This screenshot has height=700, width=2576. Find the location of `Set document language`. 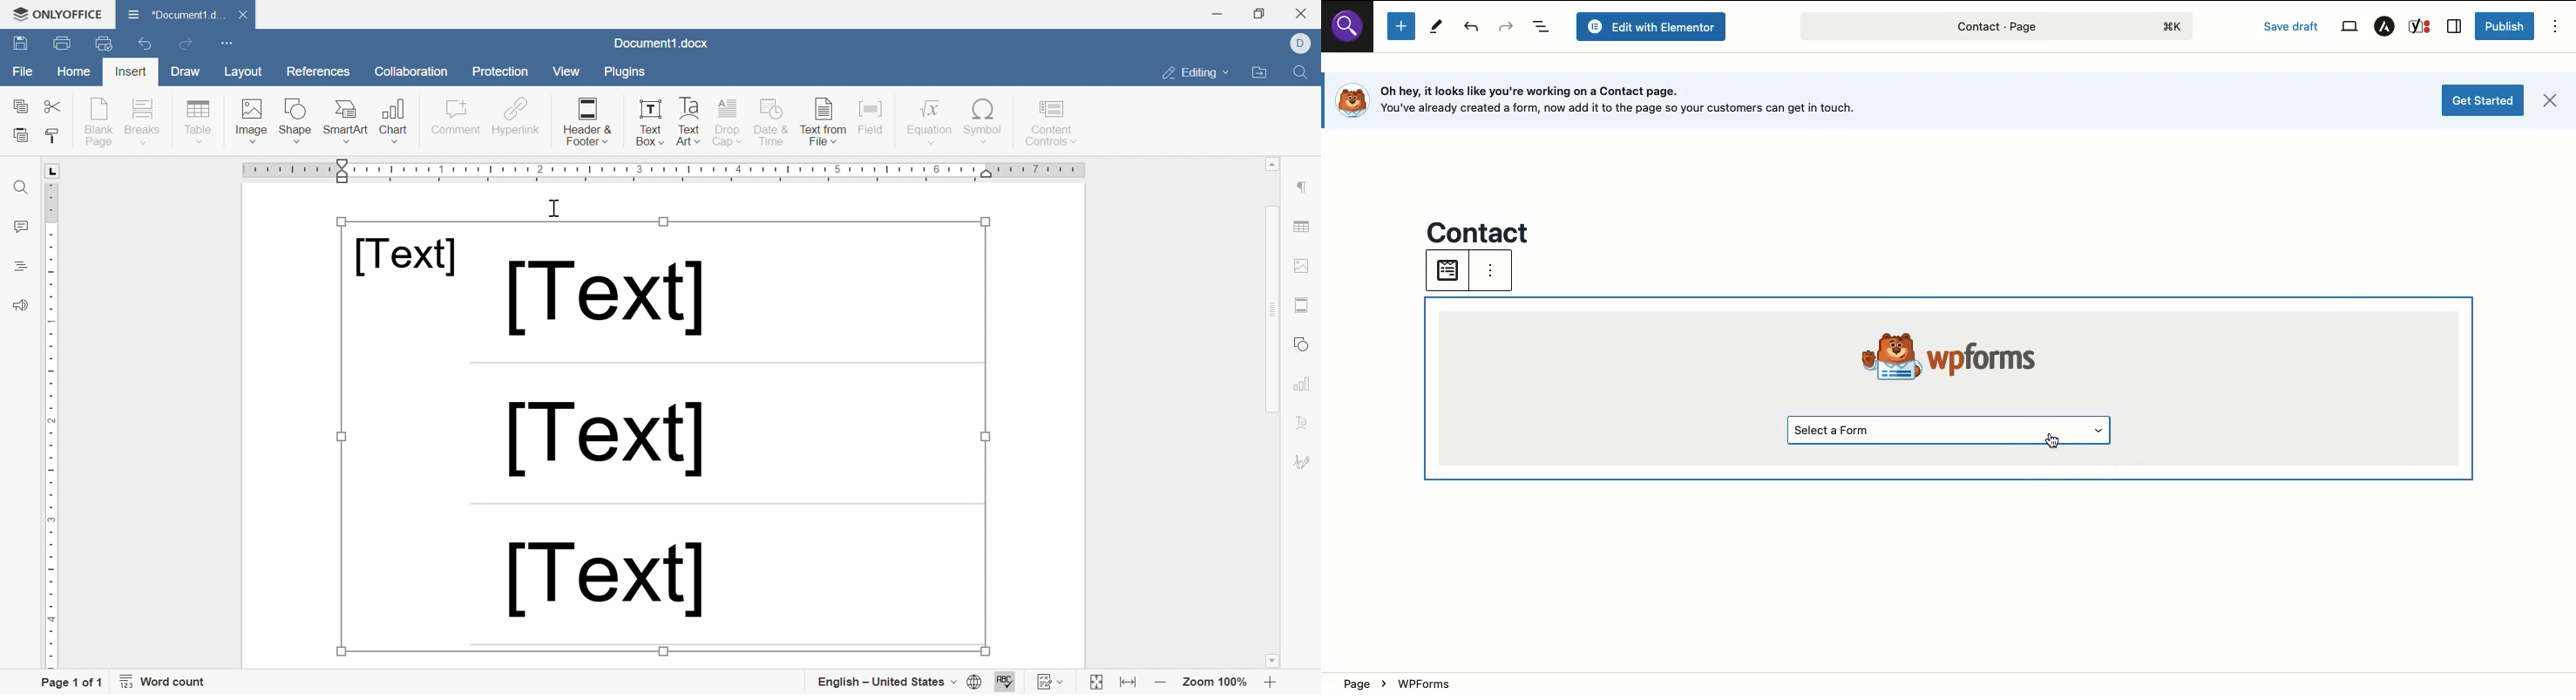

Set document language is located at coordinates (975, 681).